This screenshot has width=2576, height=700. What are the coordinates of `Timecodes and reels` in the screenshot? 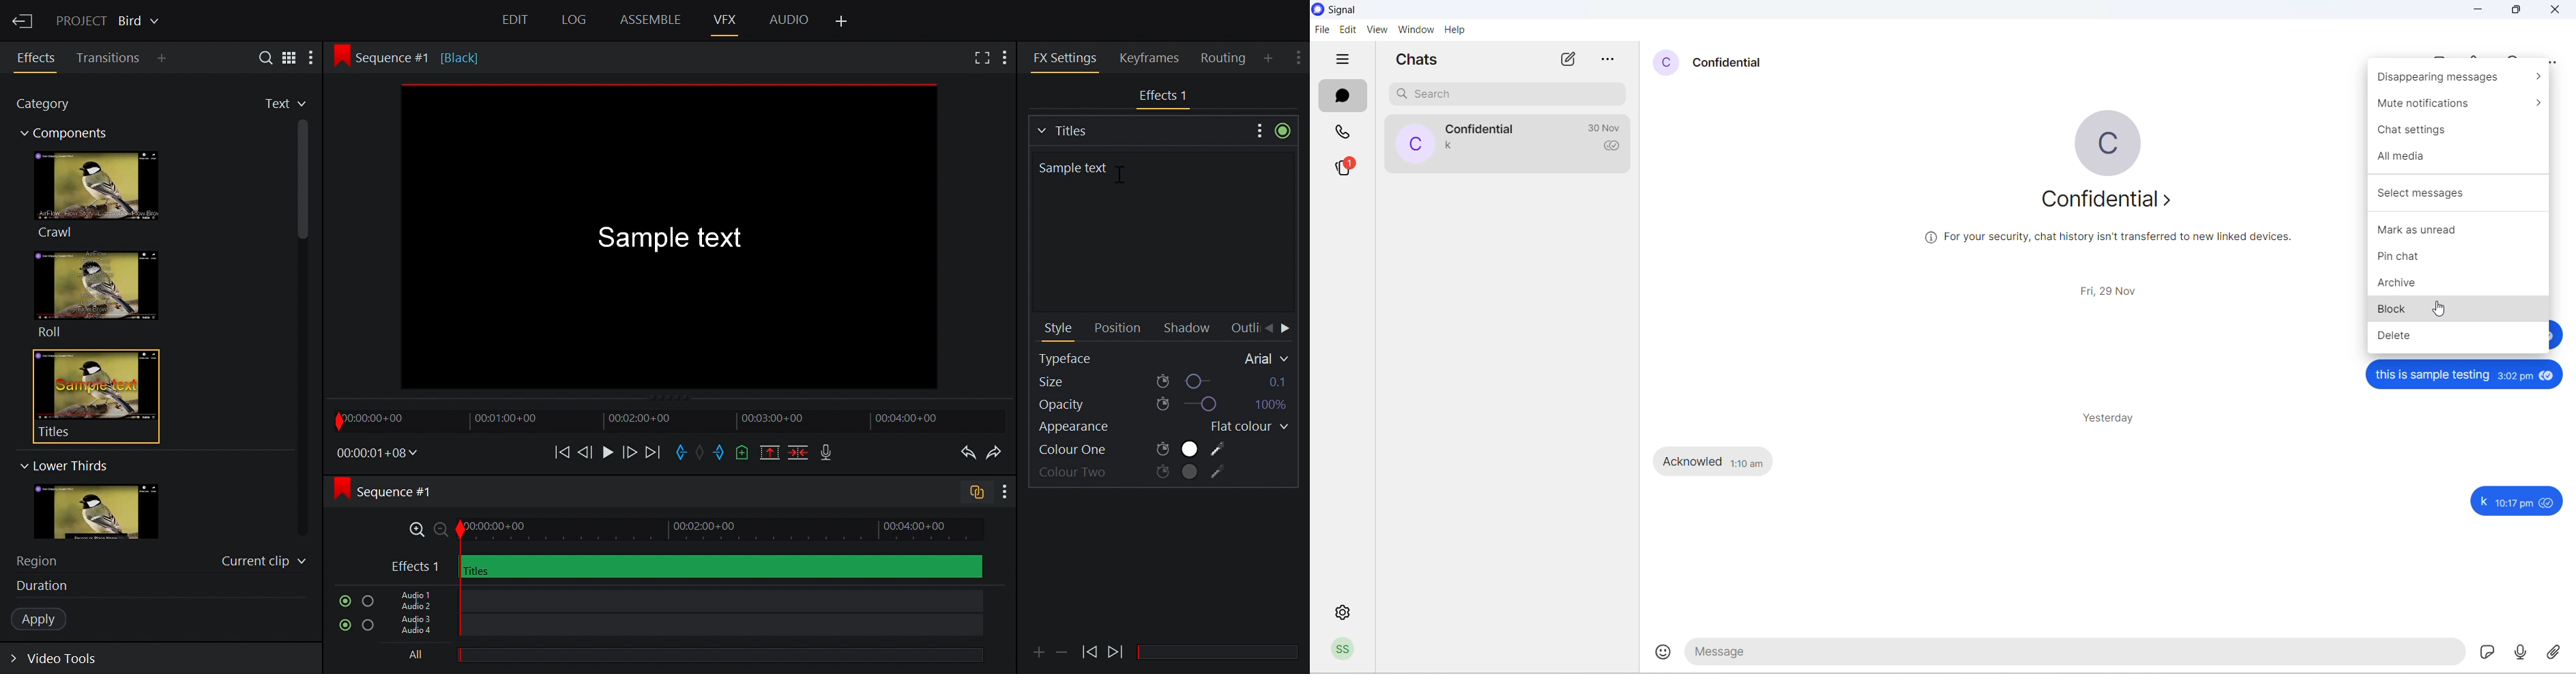 It's located at (378, 453).